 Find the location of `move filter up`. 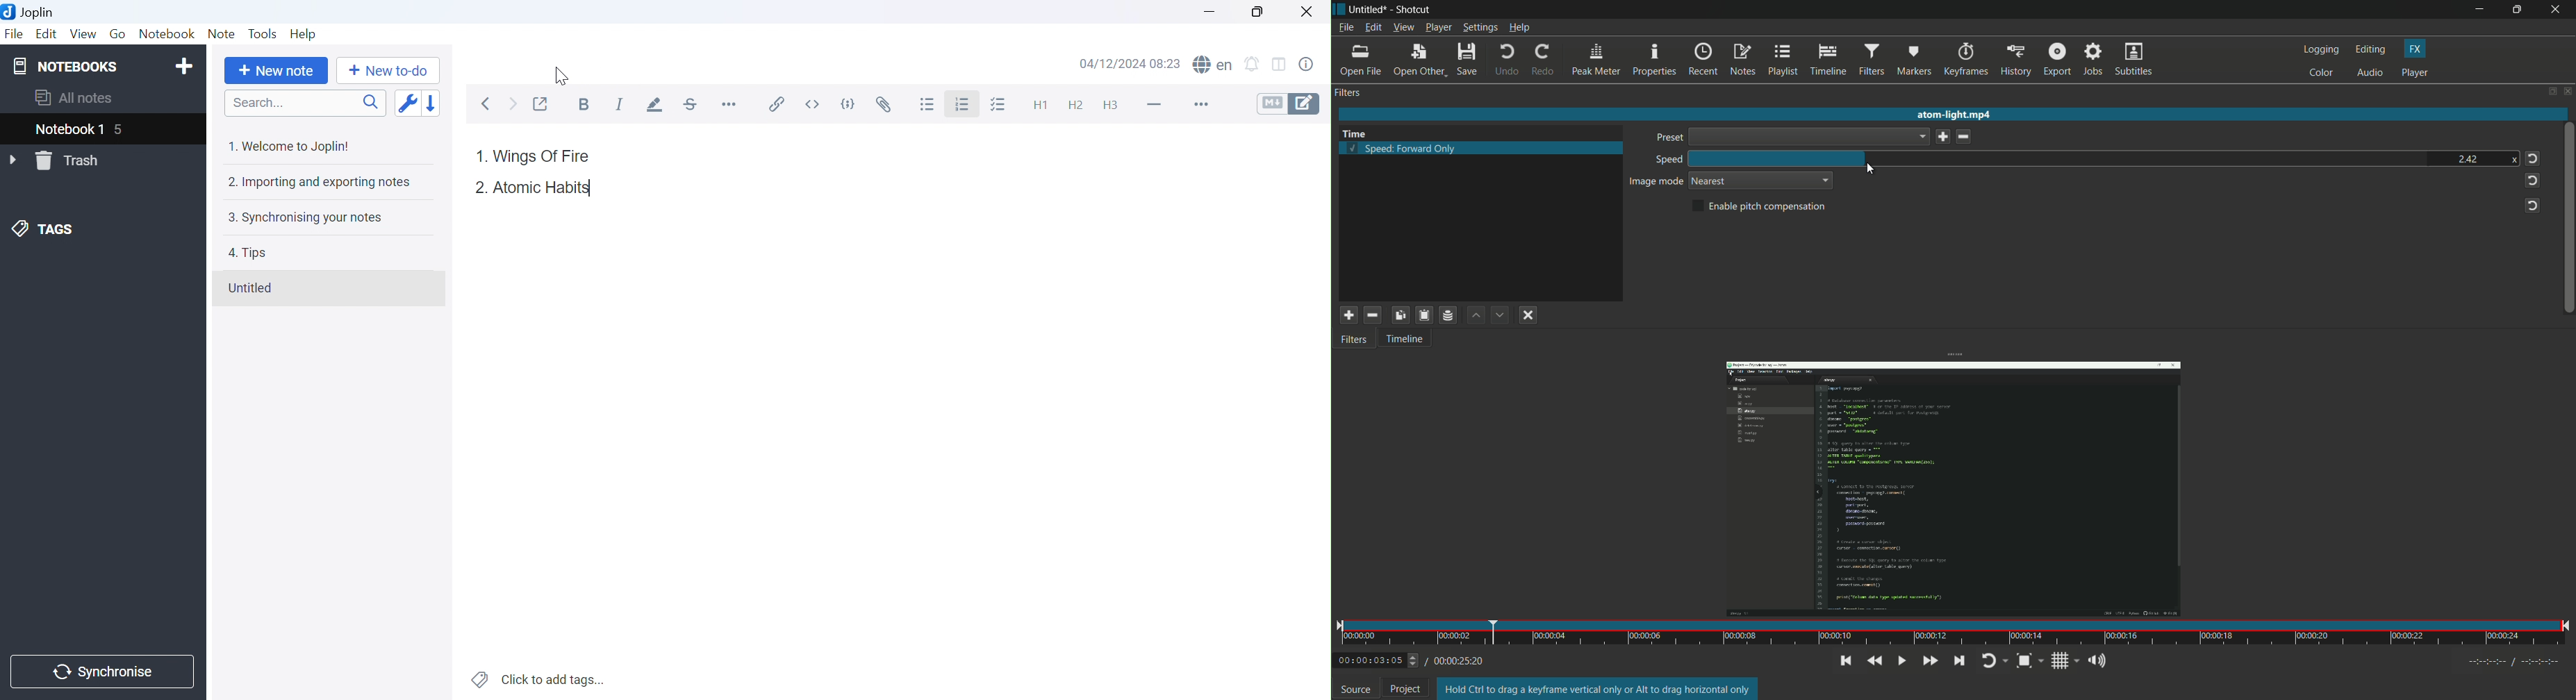

move filter up is located at coordinates (1474, 314).